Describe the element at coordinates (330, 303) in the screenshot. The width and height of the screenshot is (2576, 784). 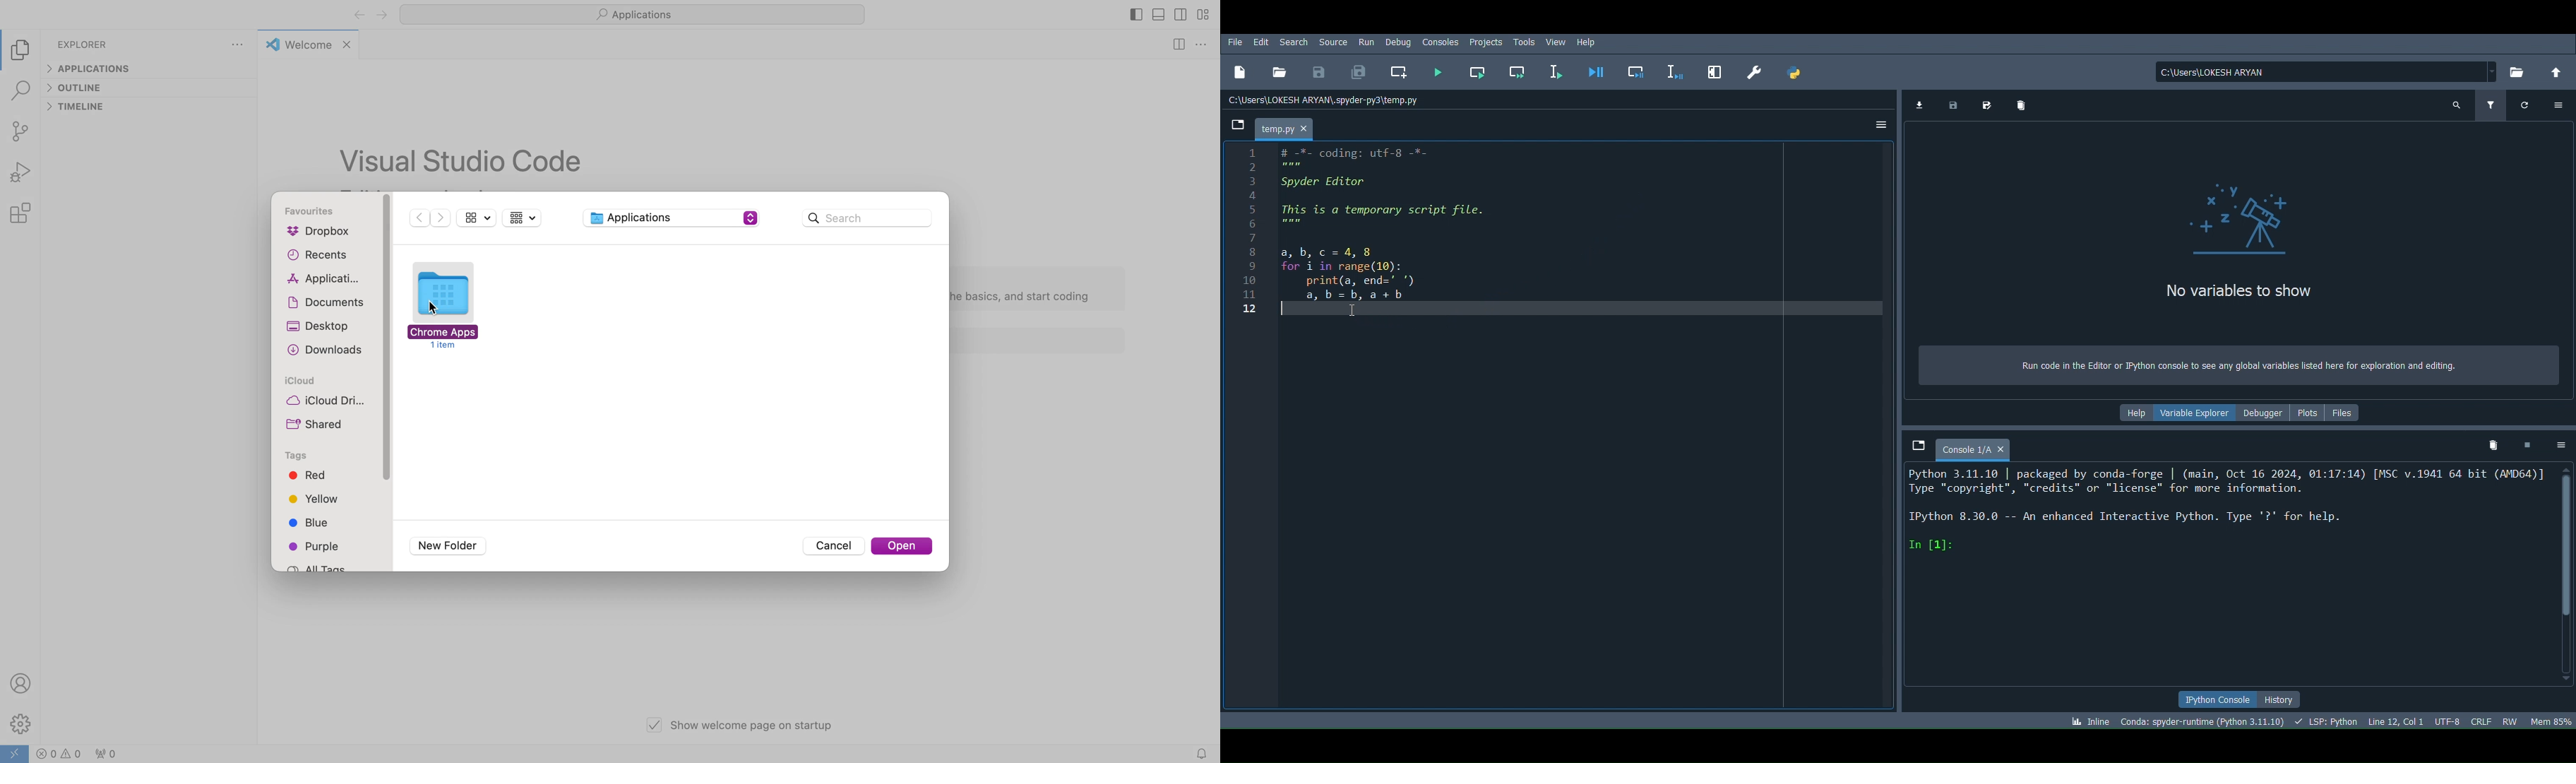
I see `documents` at that location.